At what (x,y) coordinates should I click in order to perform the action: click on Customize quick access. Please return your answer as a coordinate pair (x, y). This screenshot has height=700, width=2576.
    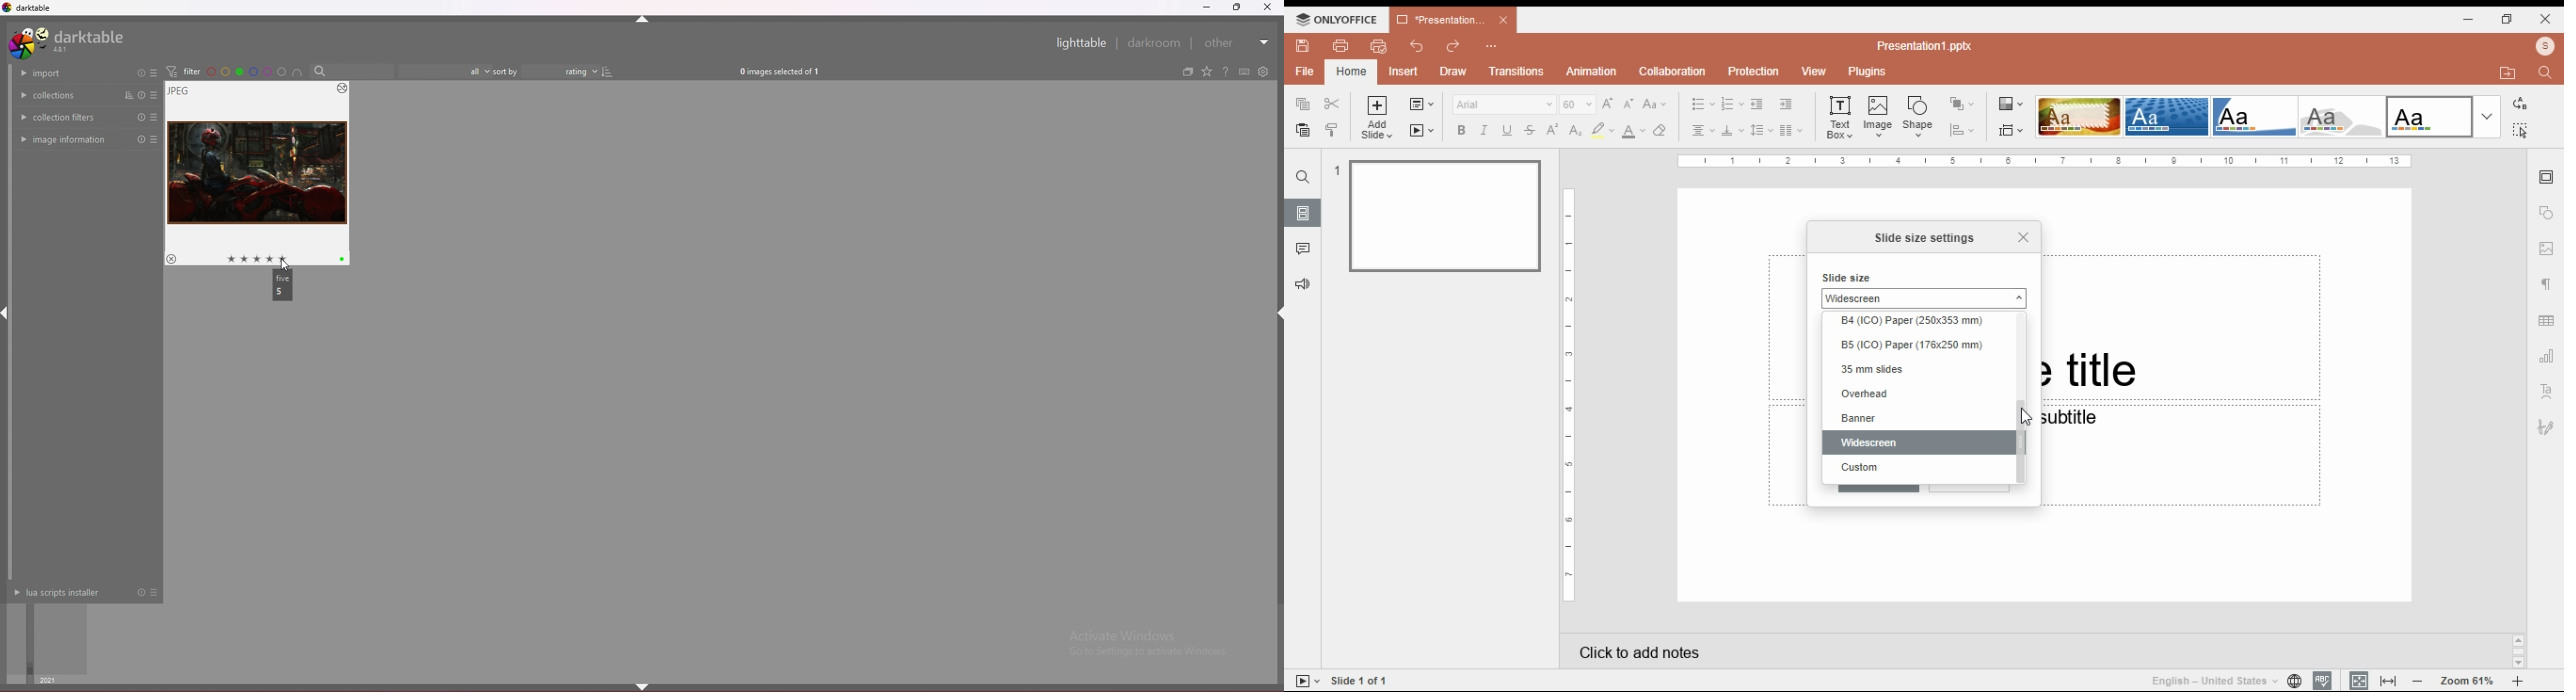
    Looking at the image, I should click on (1492, 46).